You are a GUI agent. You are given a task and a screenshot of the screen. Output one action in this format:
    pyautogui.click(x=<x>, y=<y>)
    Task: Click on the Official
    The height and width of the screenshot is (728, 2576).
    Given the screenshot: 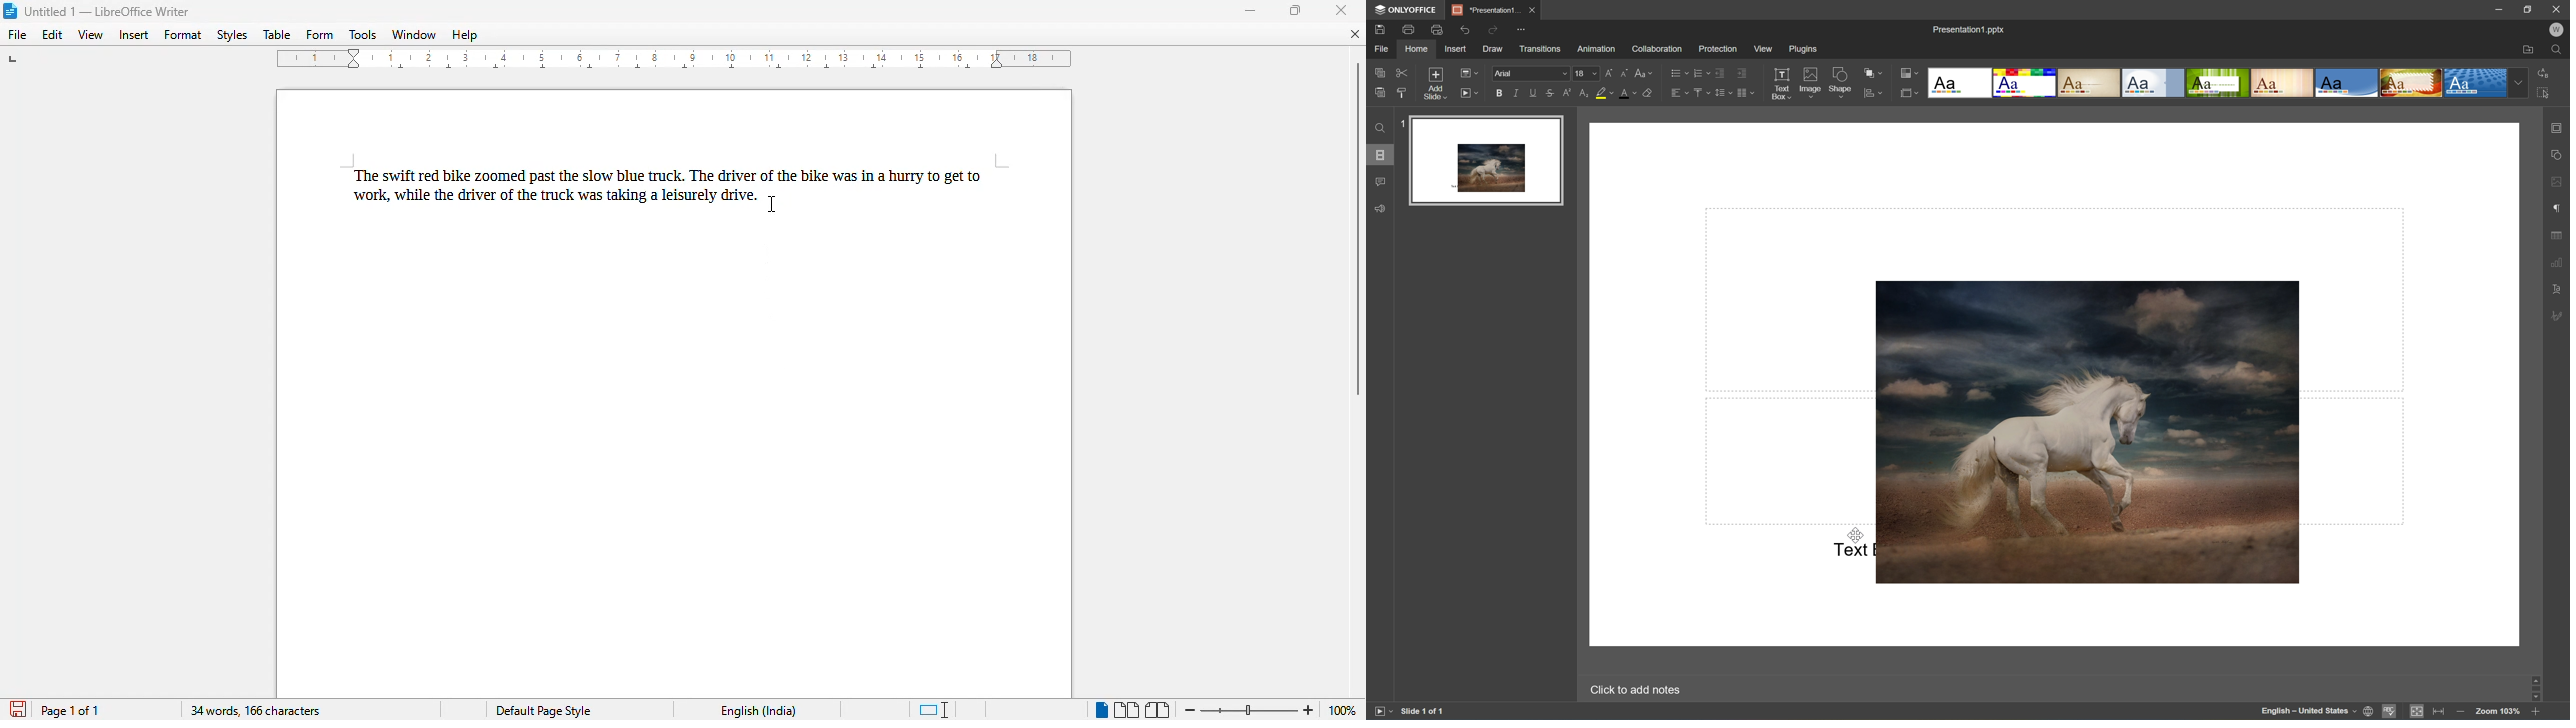 What is the action you would take?
    pyautogui.click(x=2154, y=82)
    